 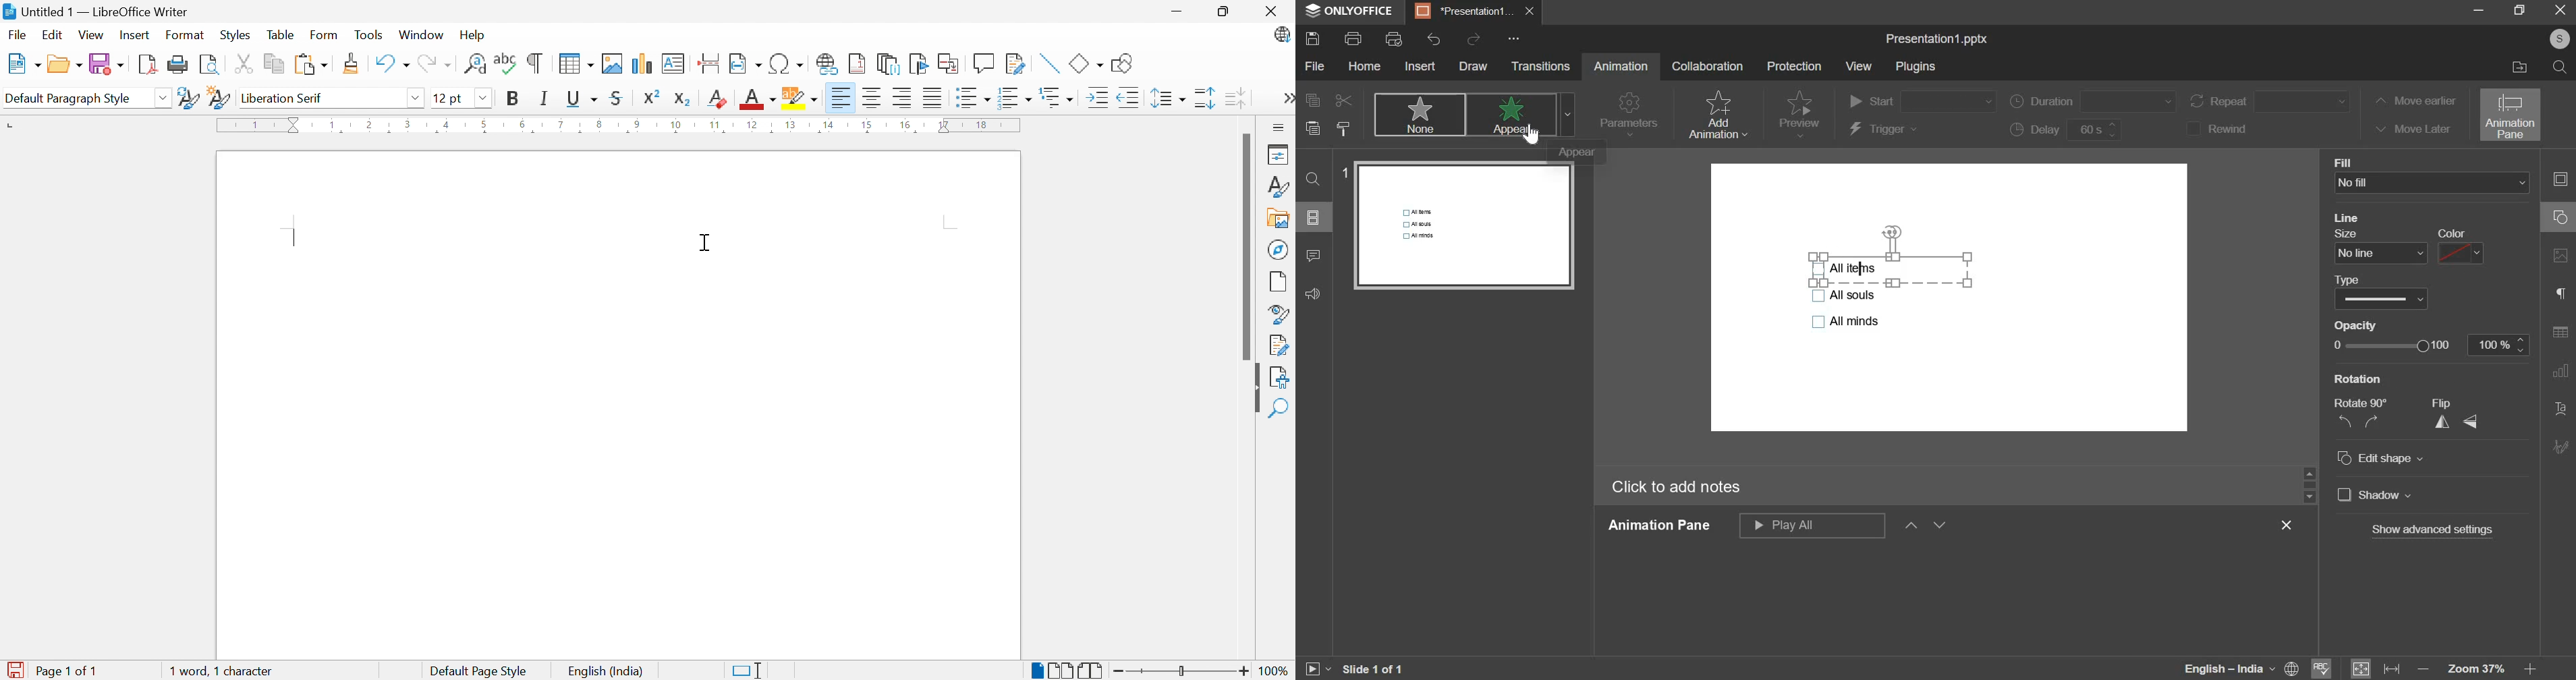 I want to click on slide 1 of 1, so click(x=1372, y=669).